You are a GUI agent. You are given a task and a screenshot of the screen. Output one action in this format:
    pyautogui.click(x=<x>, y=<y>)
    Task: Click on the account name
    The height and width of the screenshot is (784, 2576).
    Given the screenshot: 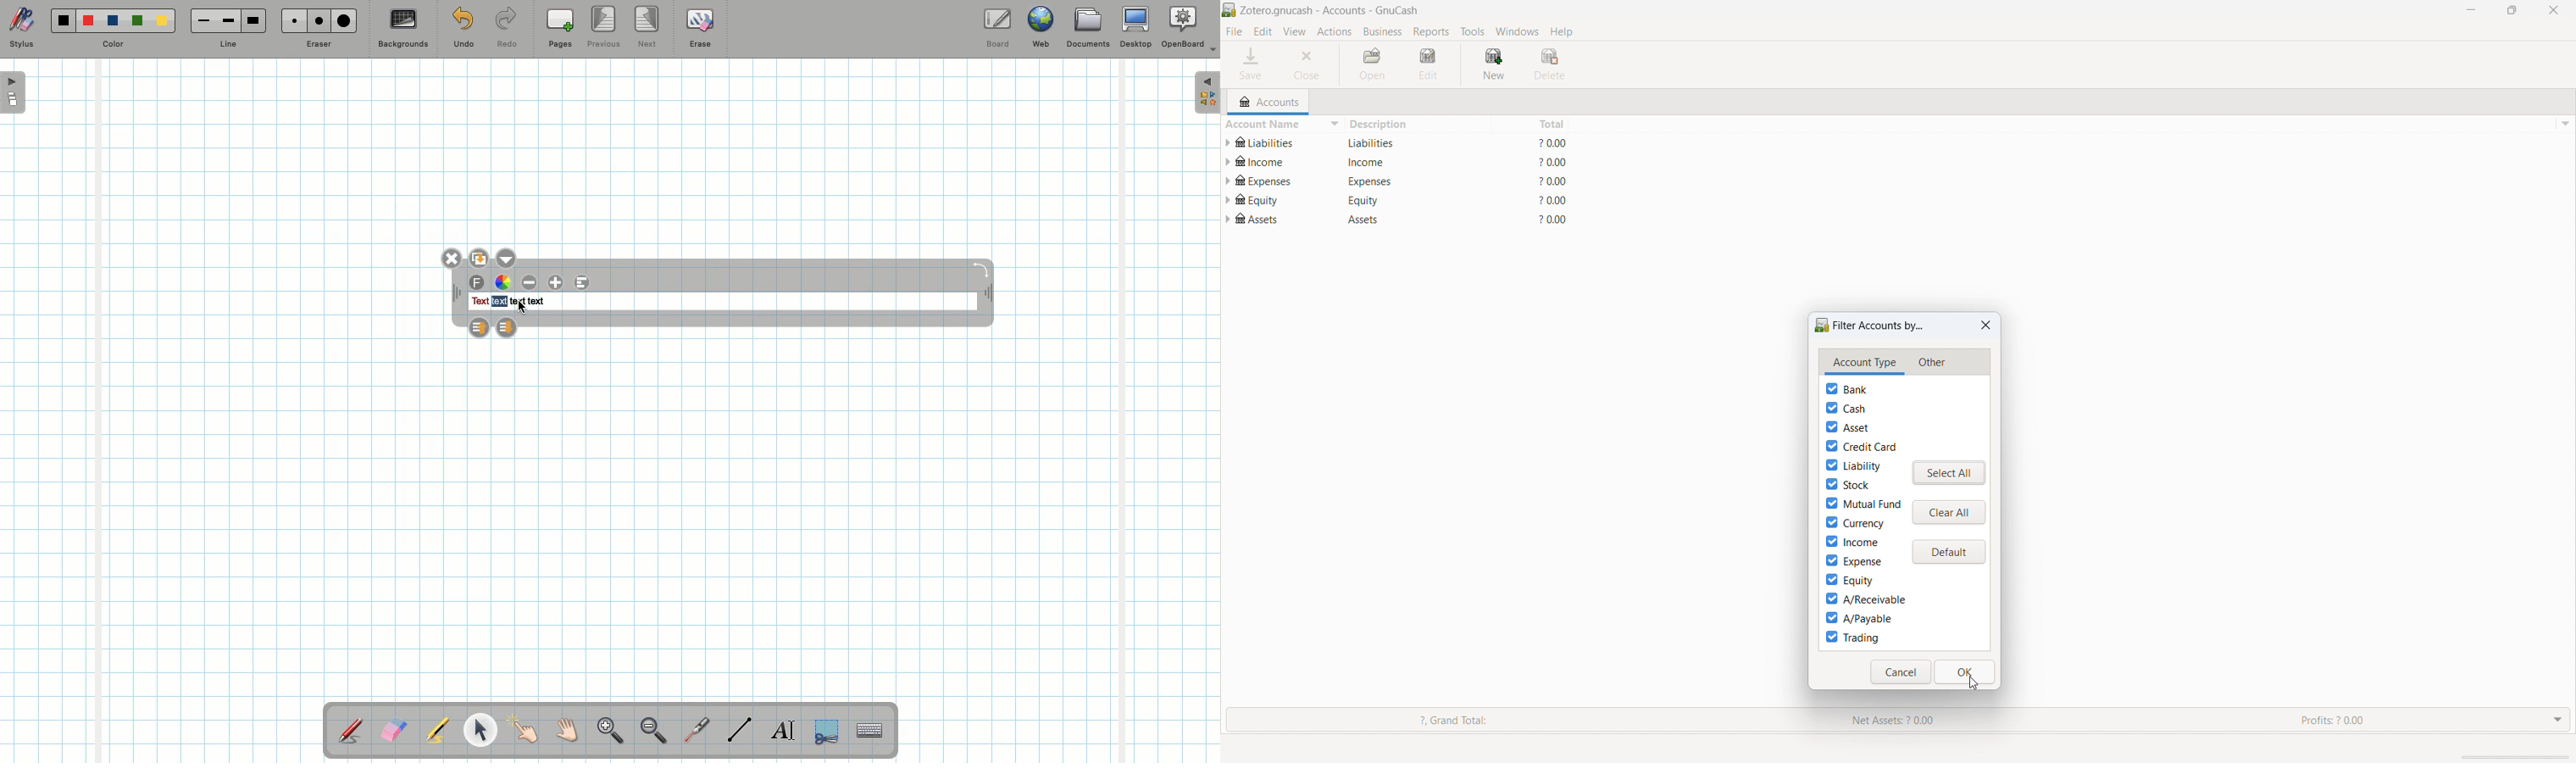 What is the action you would take?
    pyautogui.click(x=1272, y=183)
    